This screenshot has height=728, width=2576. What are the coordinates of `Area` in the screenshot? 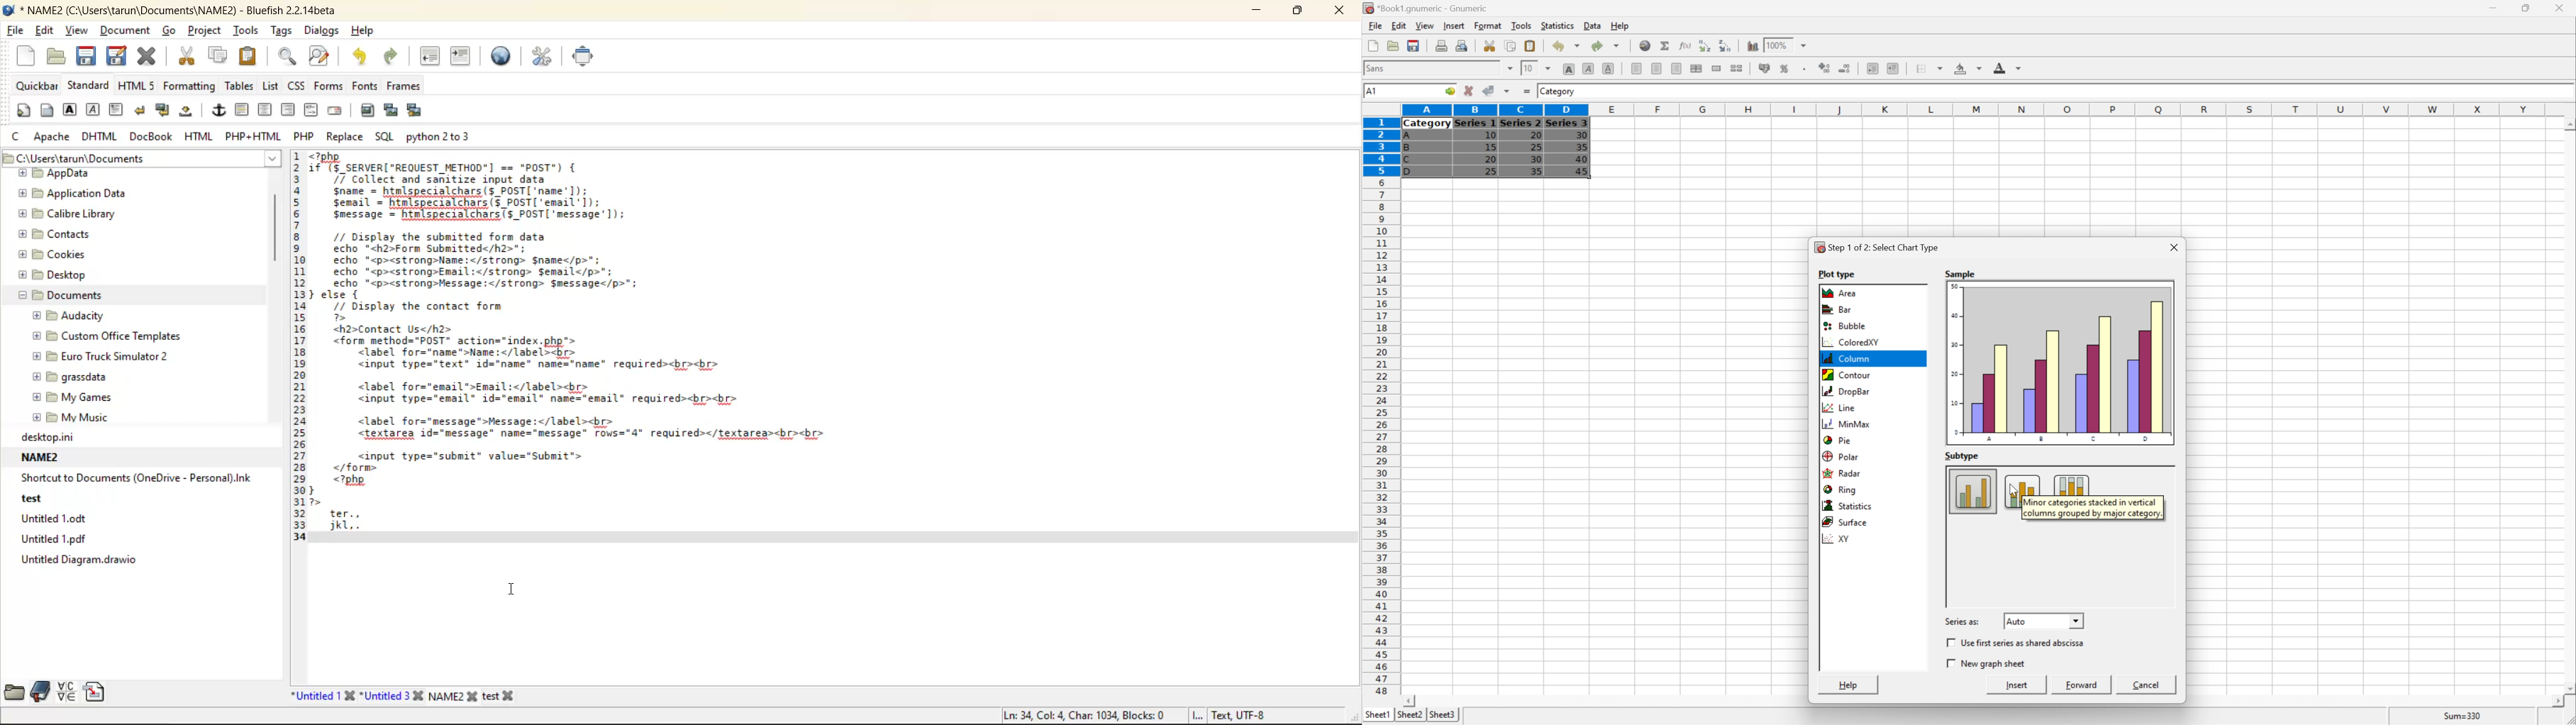 It's located at (1844, 292).